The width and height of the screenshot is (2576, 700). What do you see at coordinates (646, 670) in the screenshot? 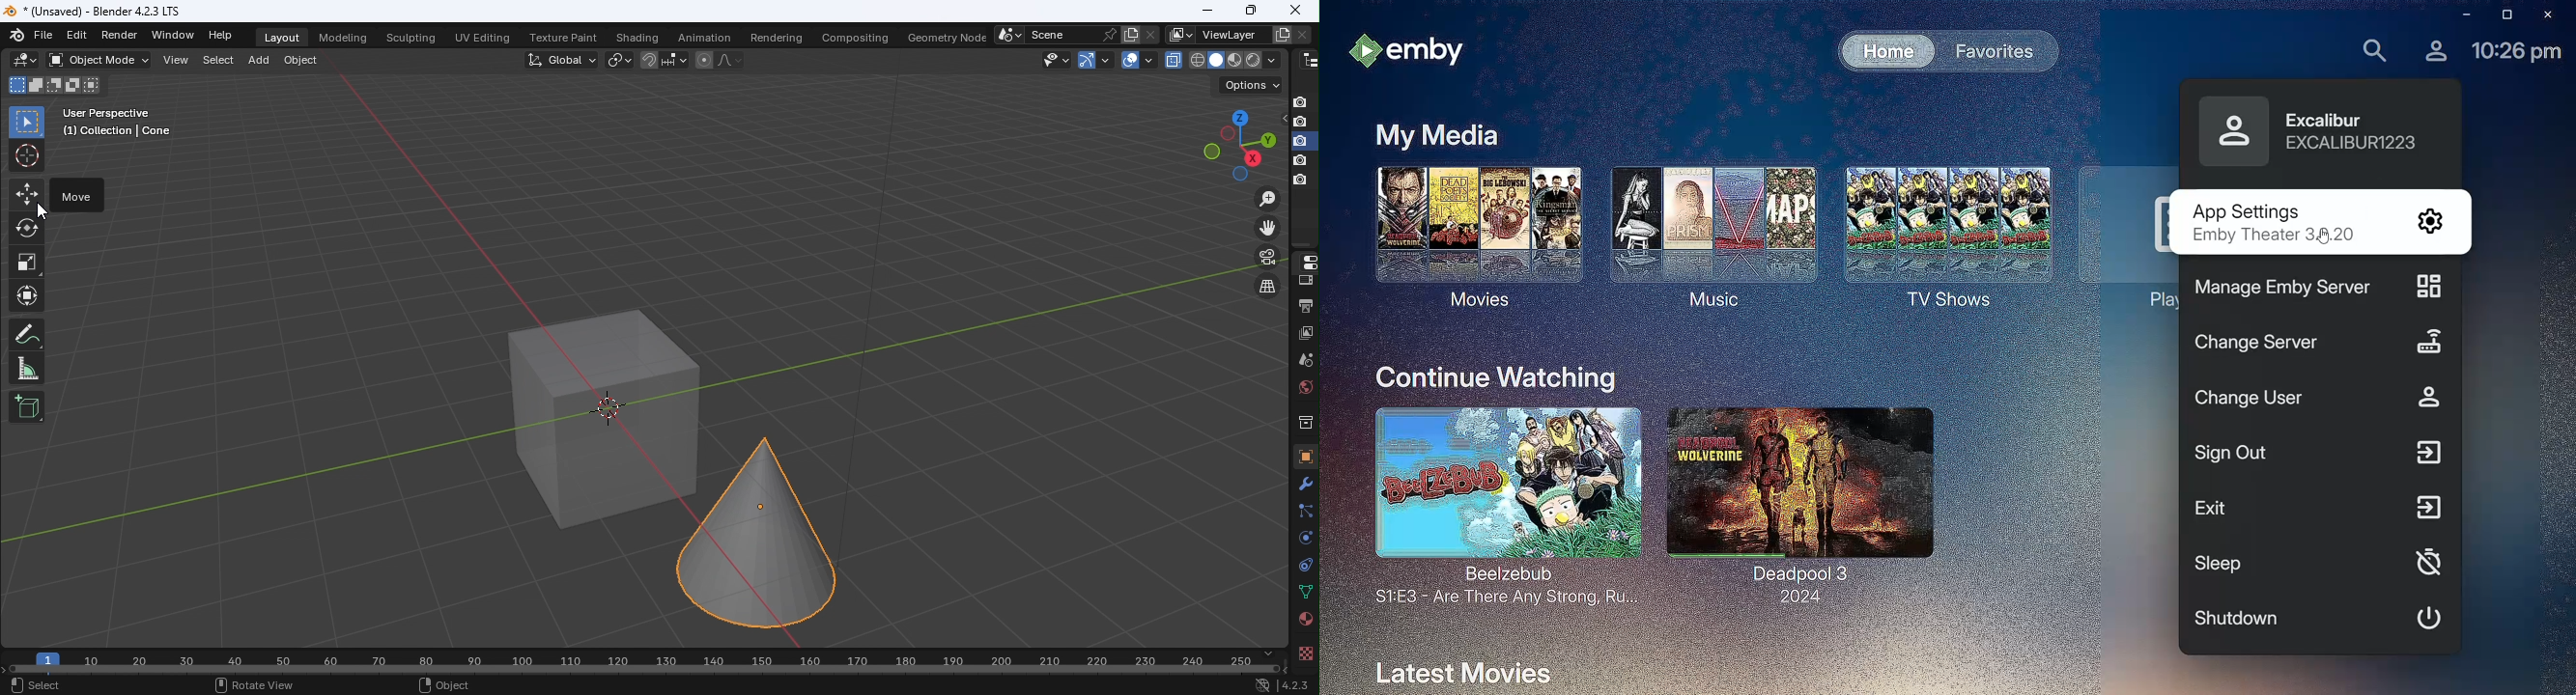
I see `Horizontal scroll bar` at bounding box center [646, 670].